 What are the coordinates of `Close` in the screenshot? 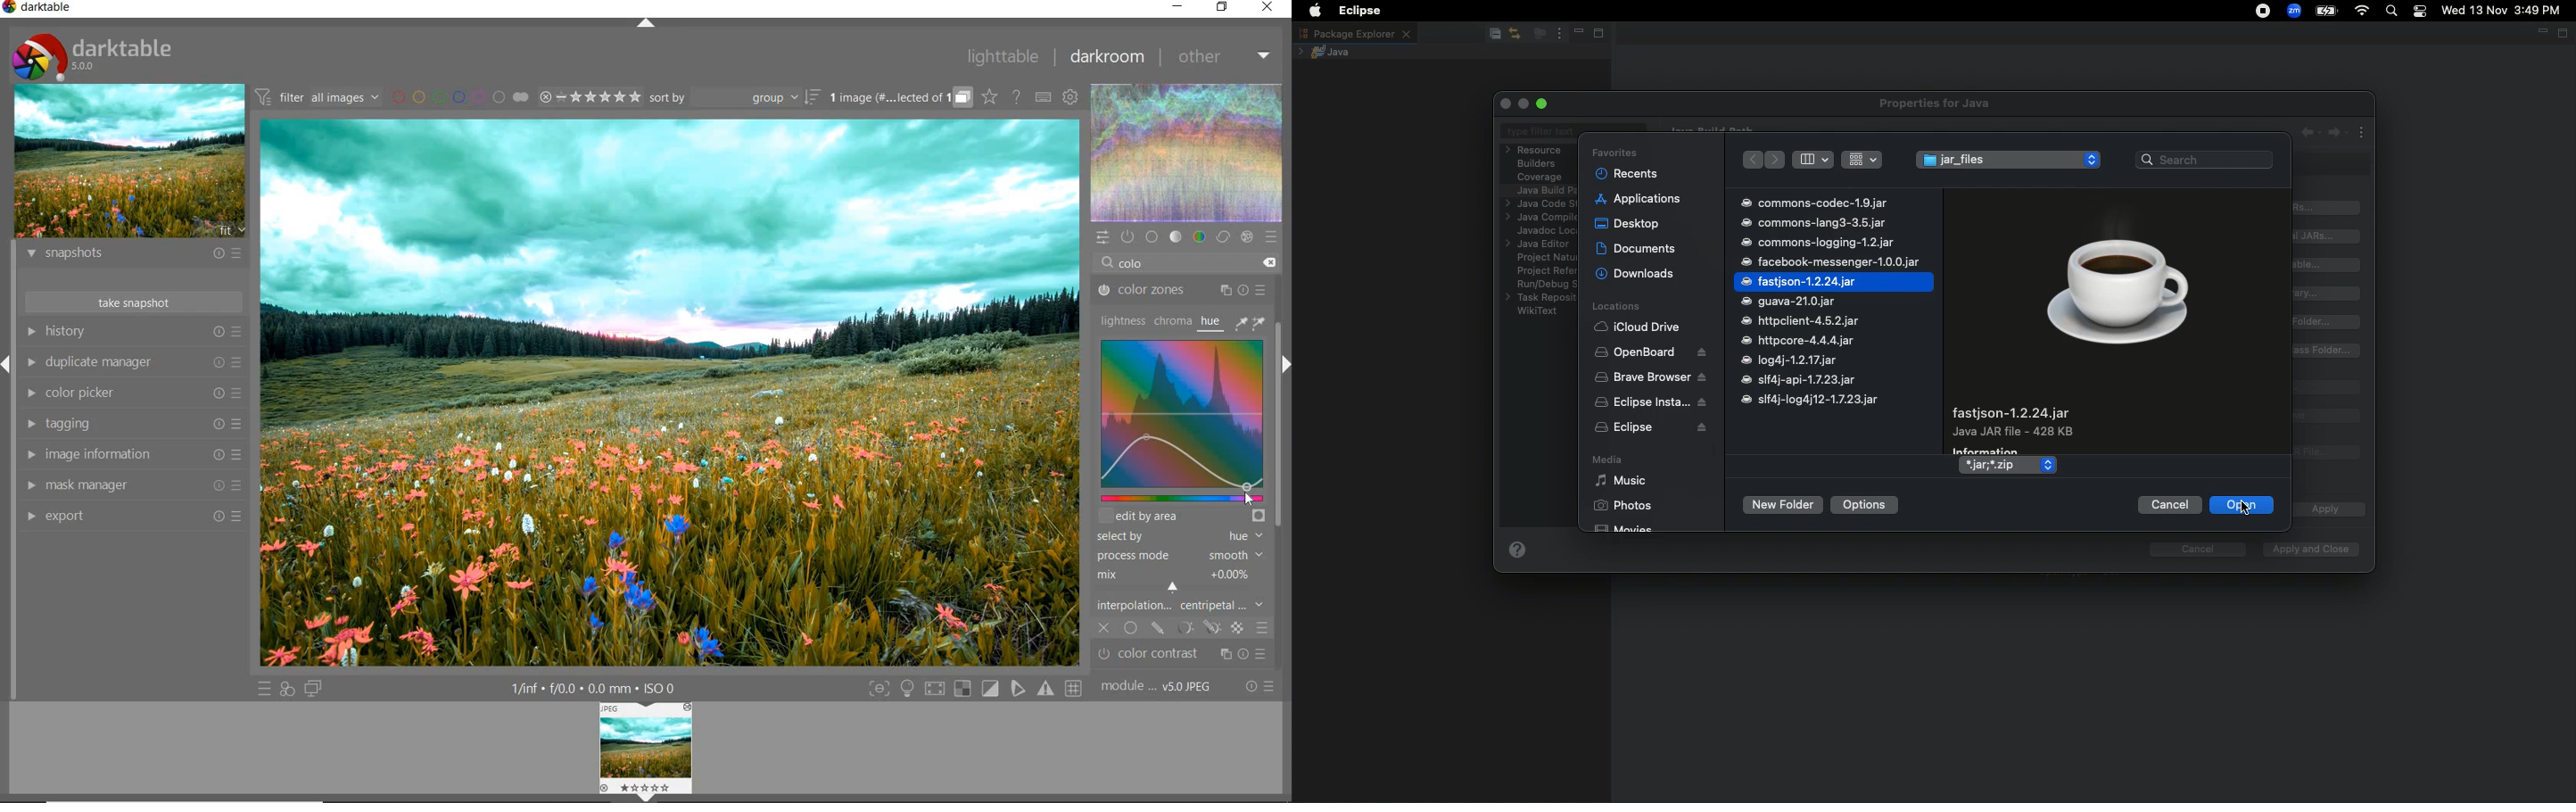 It's located at (1507, 103).